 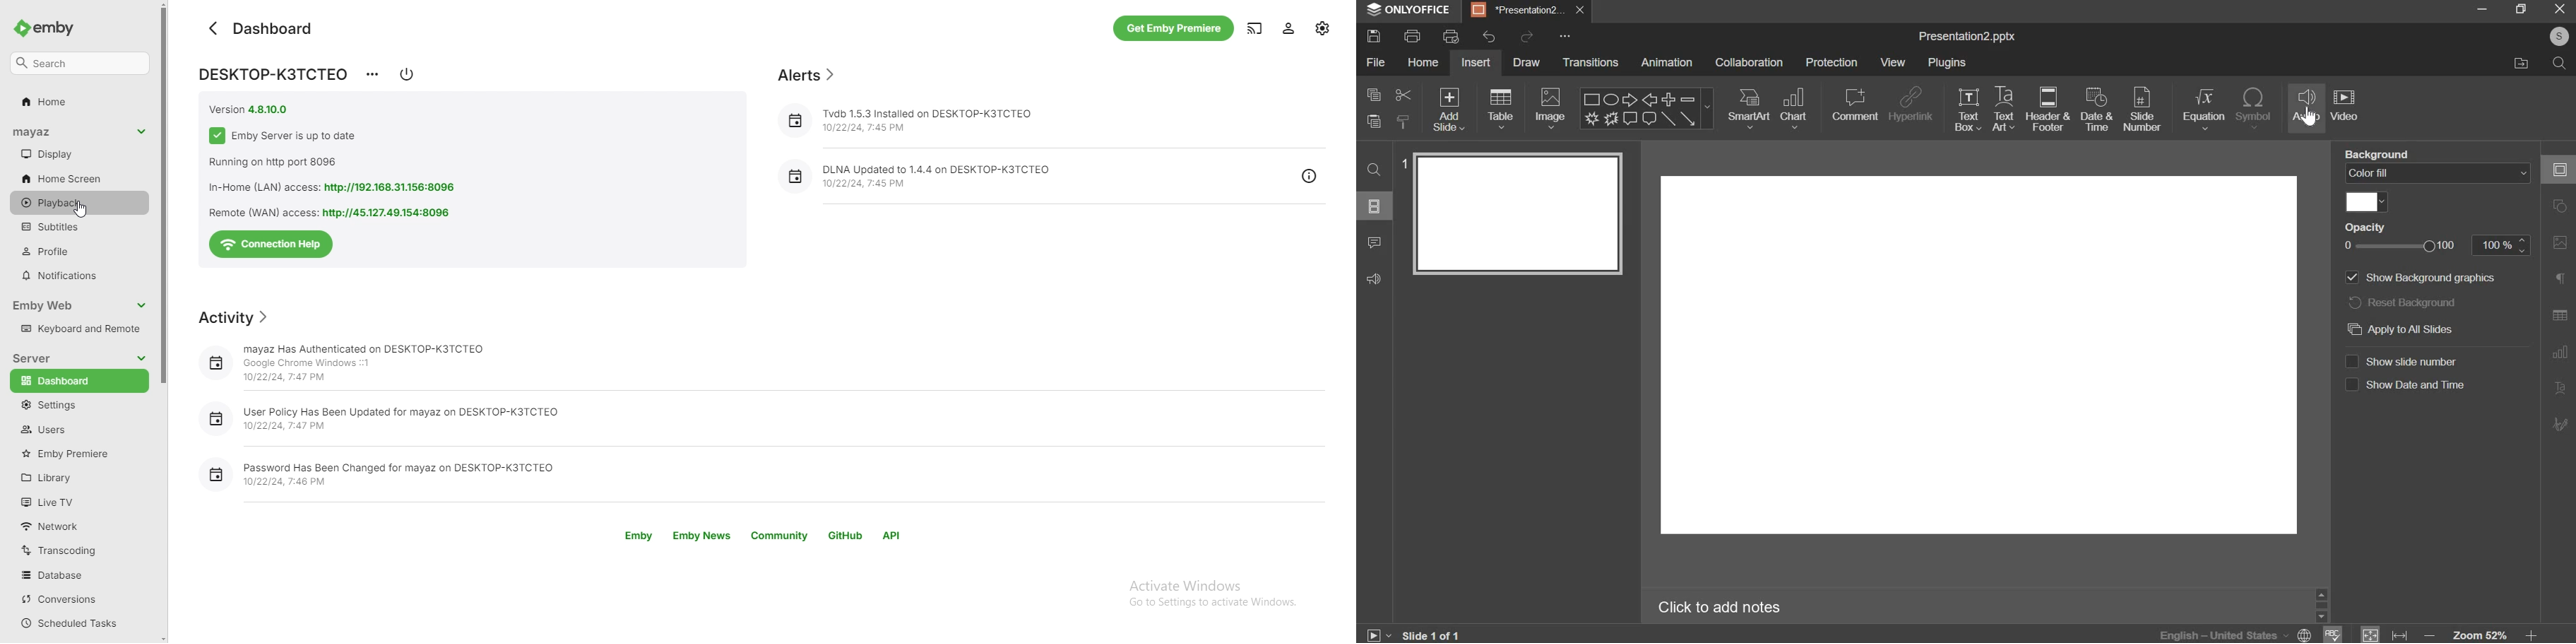 I want to click on maximize, so click(x=2521, y=10).